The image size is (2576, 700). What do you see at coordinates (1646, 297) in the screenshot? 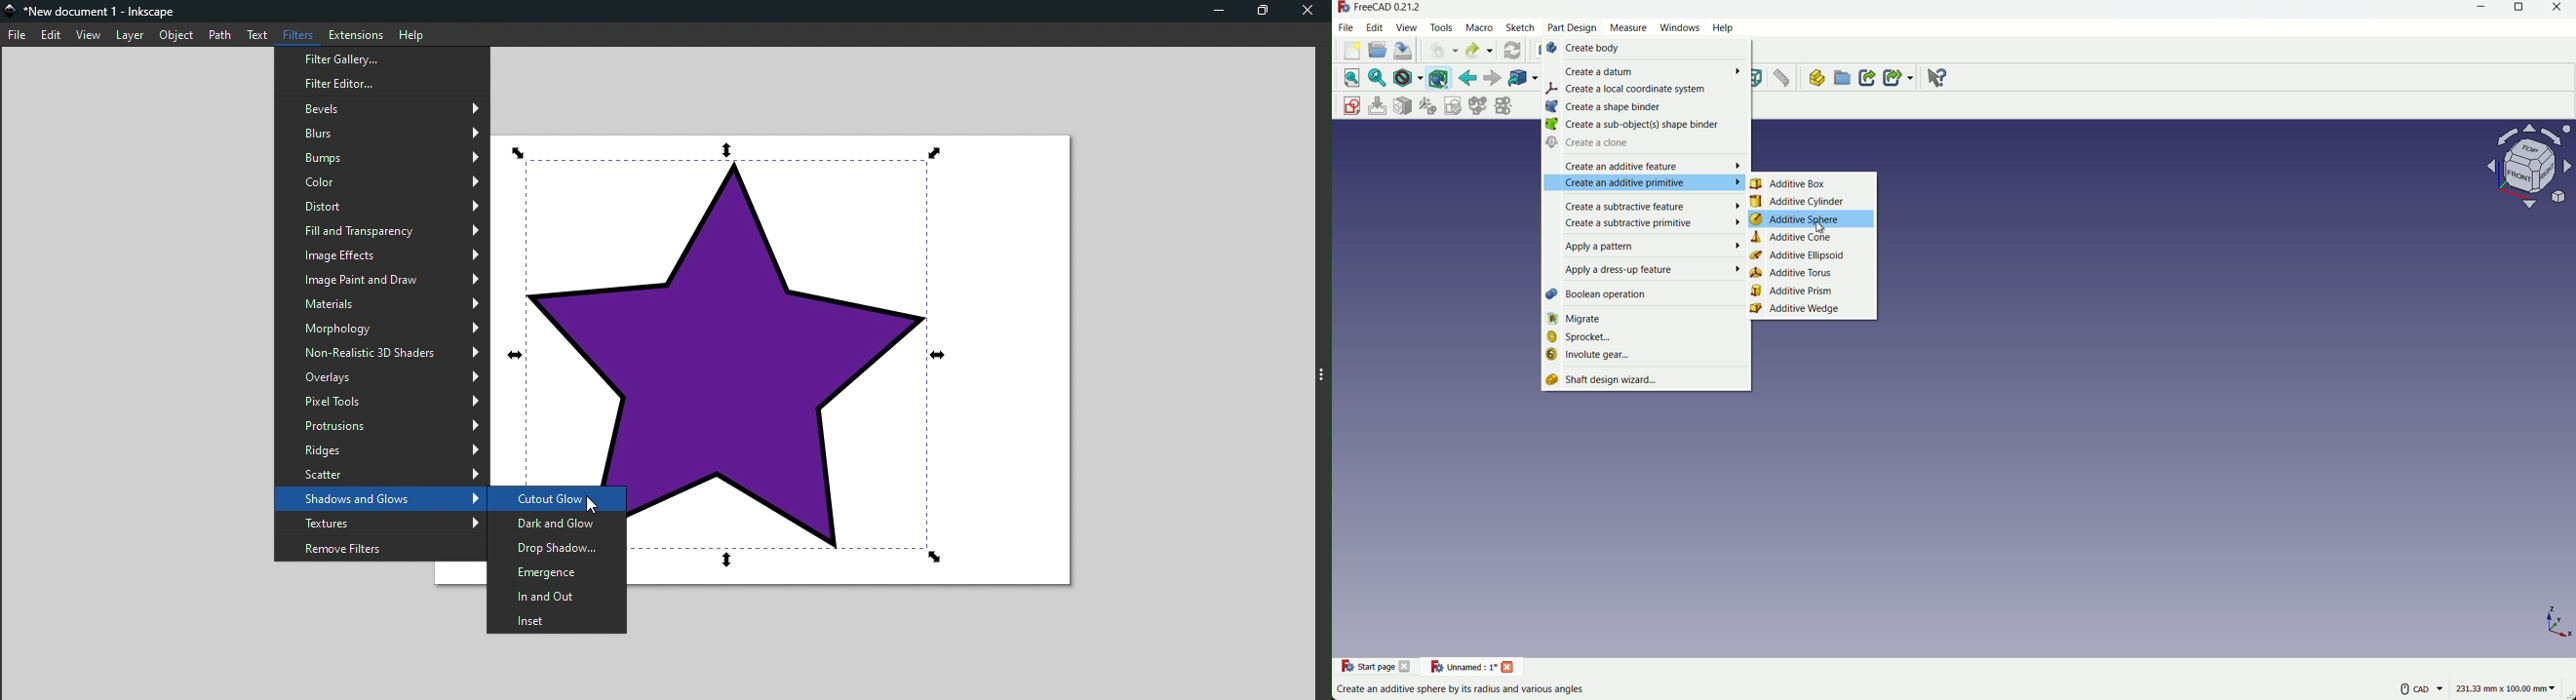
I see `boolean operation` at bounding box center [1646, 297].